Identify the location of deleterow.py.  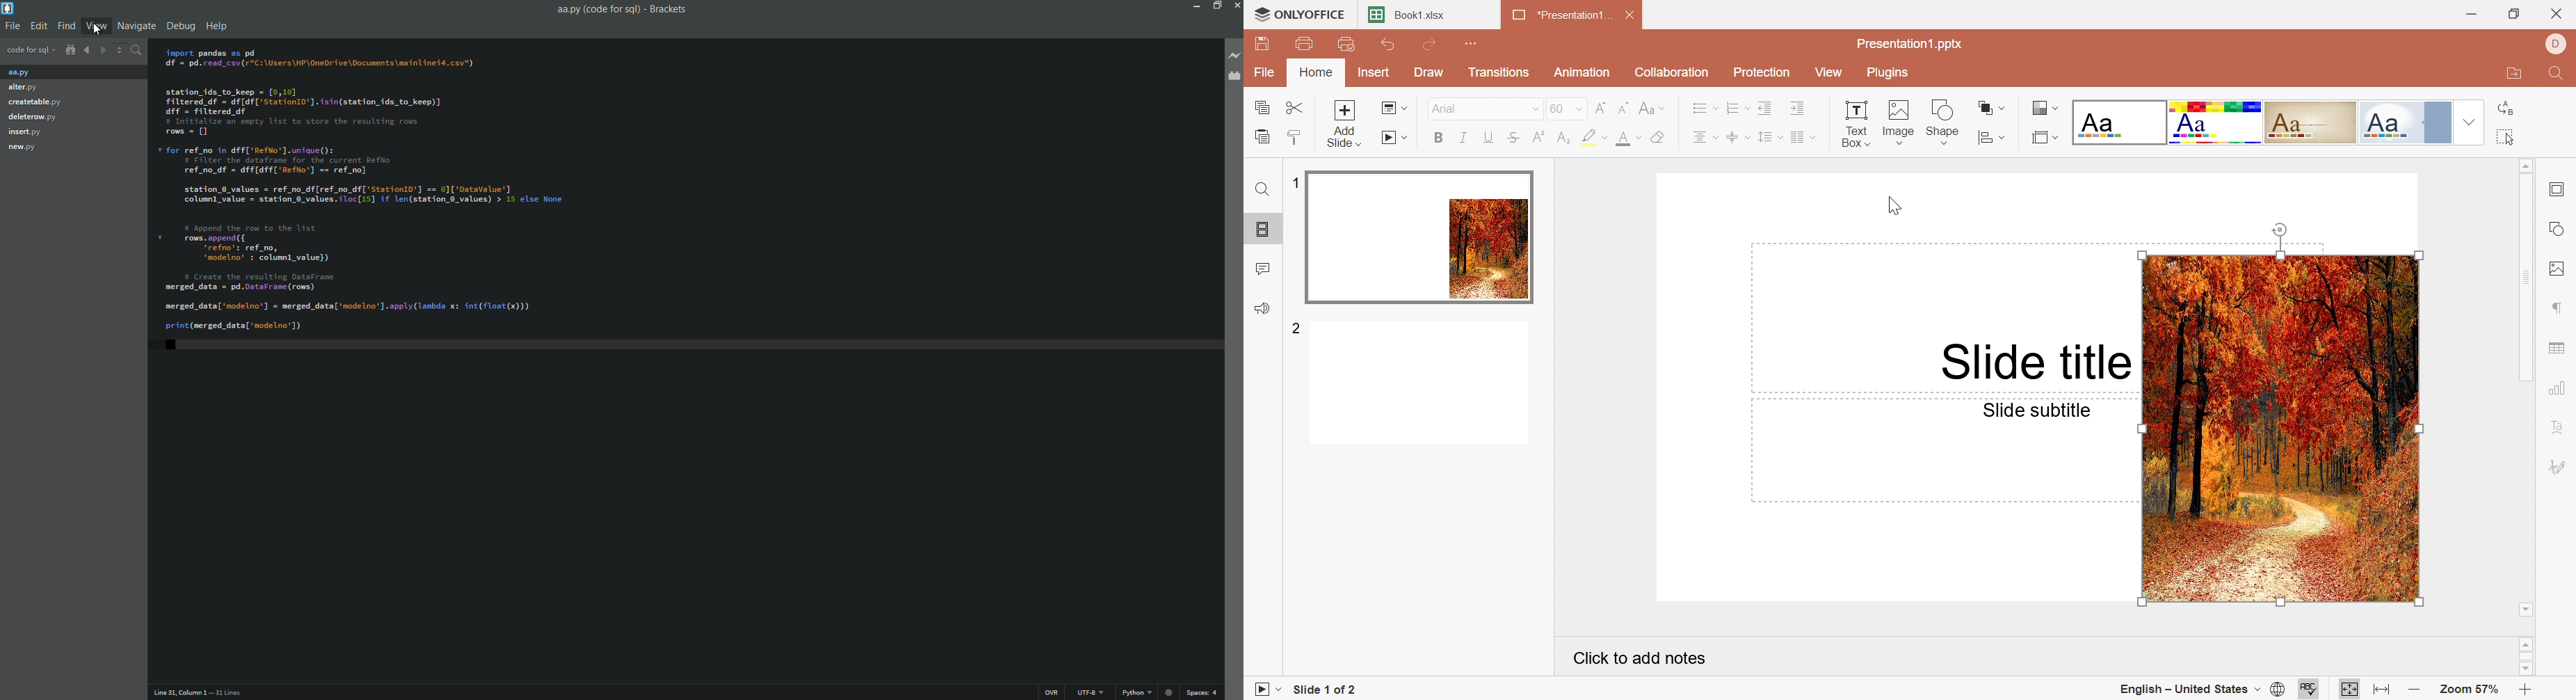
(33, 117).